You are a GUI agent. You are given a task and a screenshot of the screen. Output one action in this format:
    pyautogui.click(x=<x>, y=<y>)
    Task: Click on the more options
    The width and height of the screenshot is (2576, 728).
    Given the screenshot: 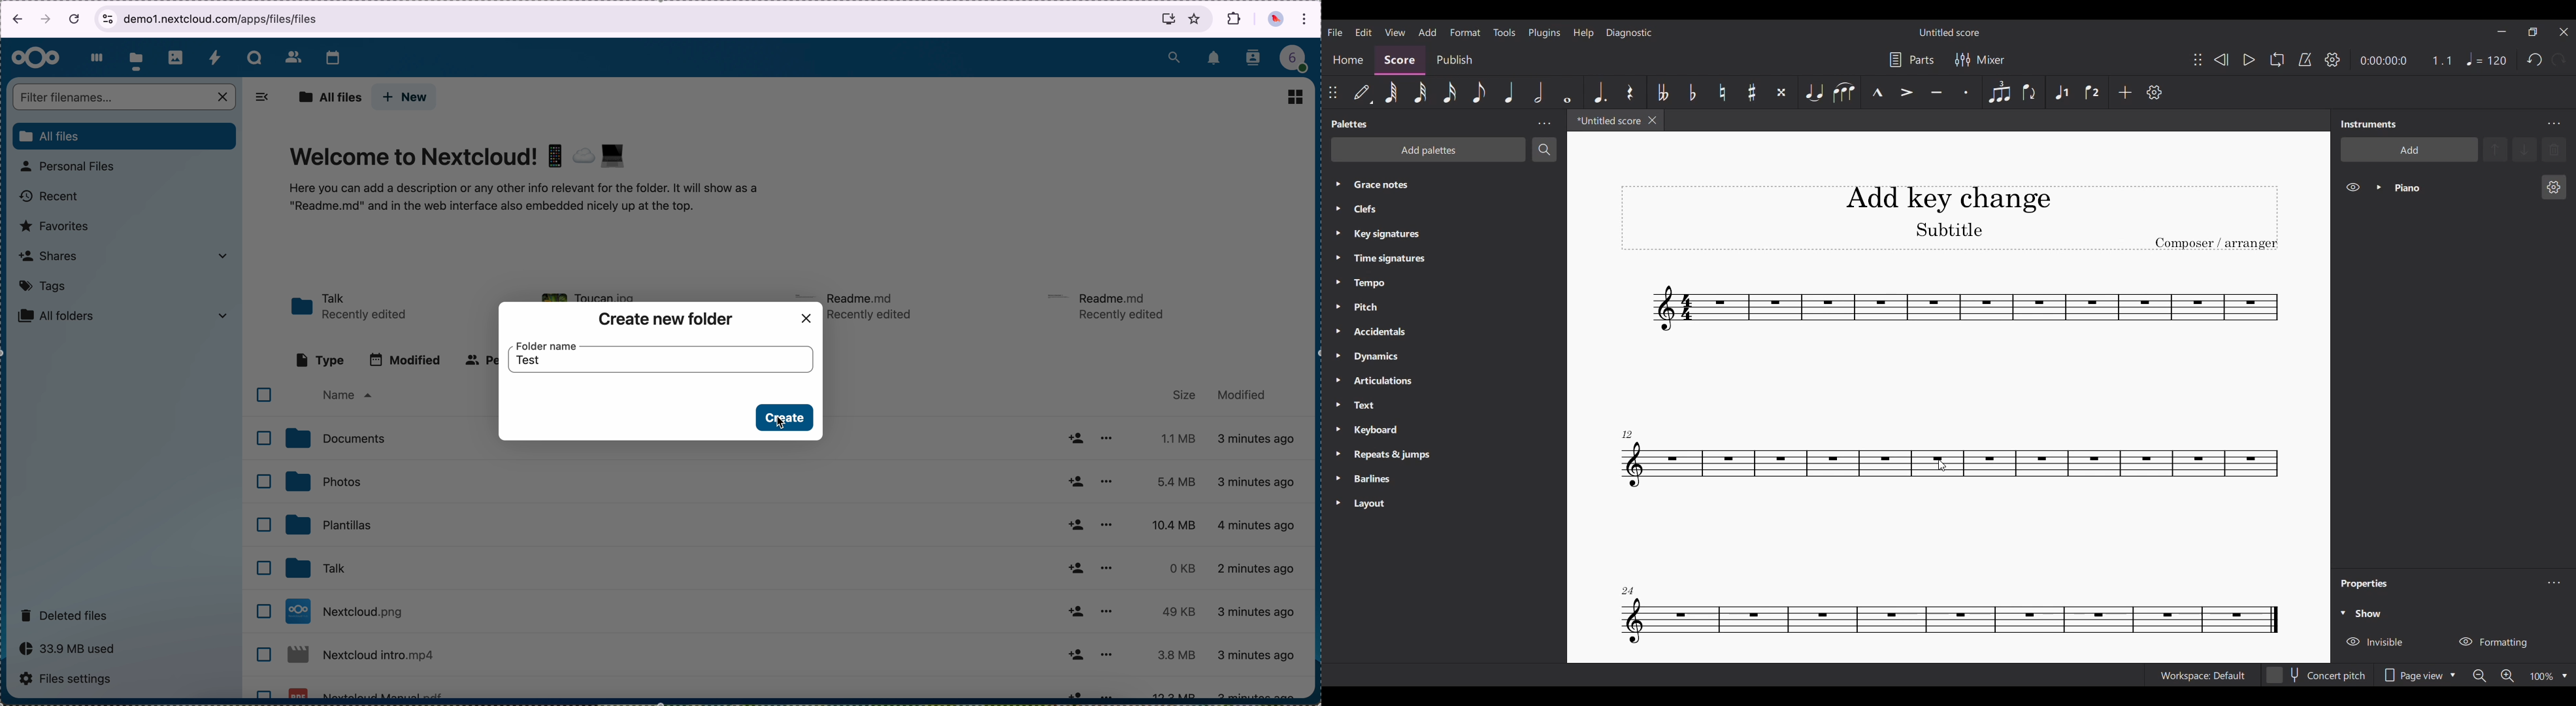 What is the action you would take?
    pyautogui.click(x=1105, y=523)
    